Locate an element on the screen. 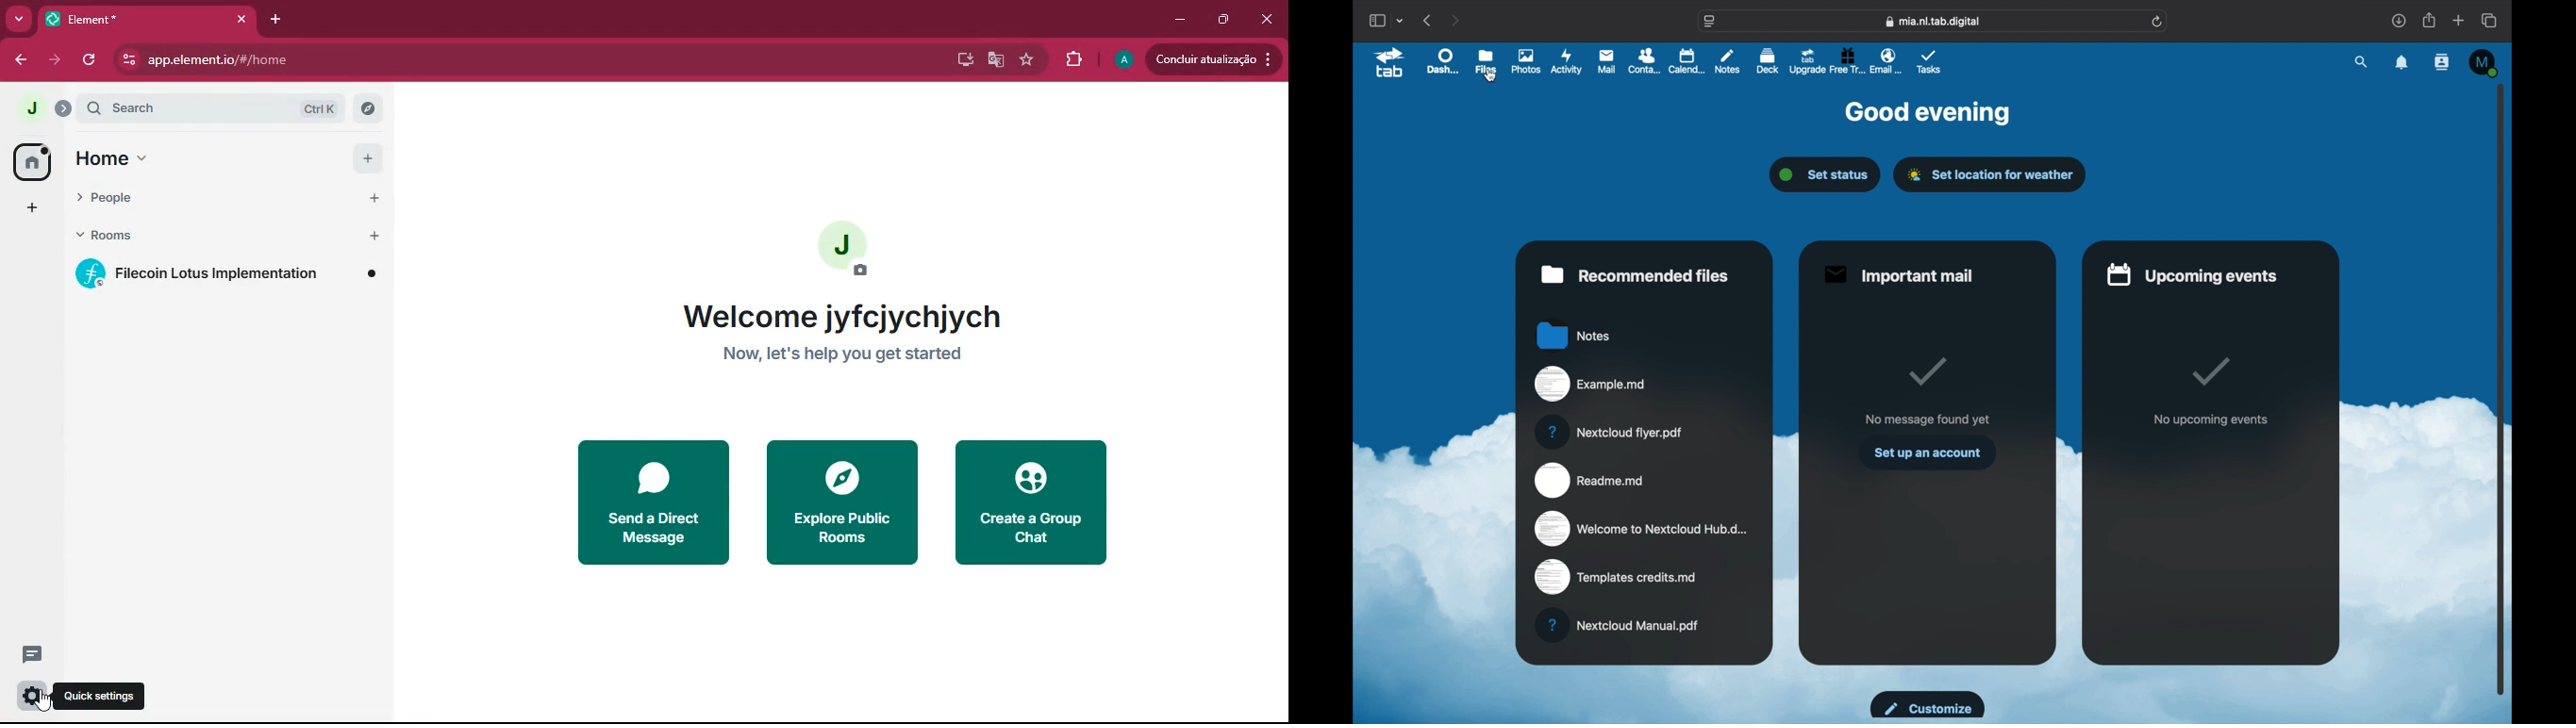 The image size is (2576, 728). tasks is located at coordinates (1929, 62).